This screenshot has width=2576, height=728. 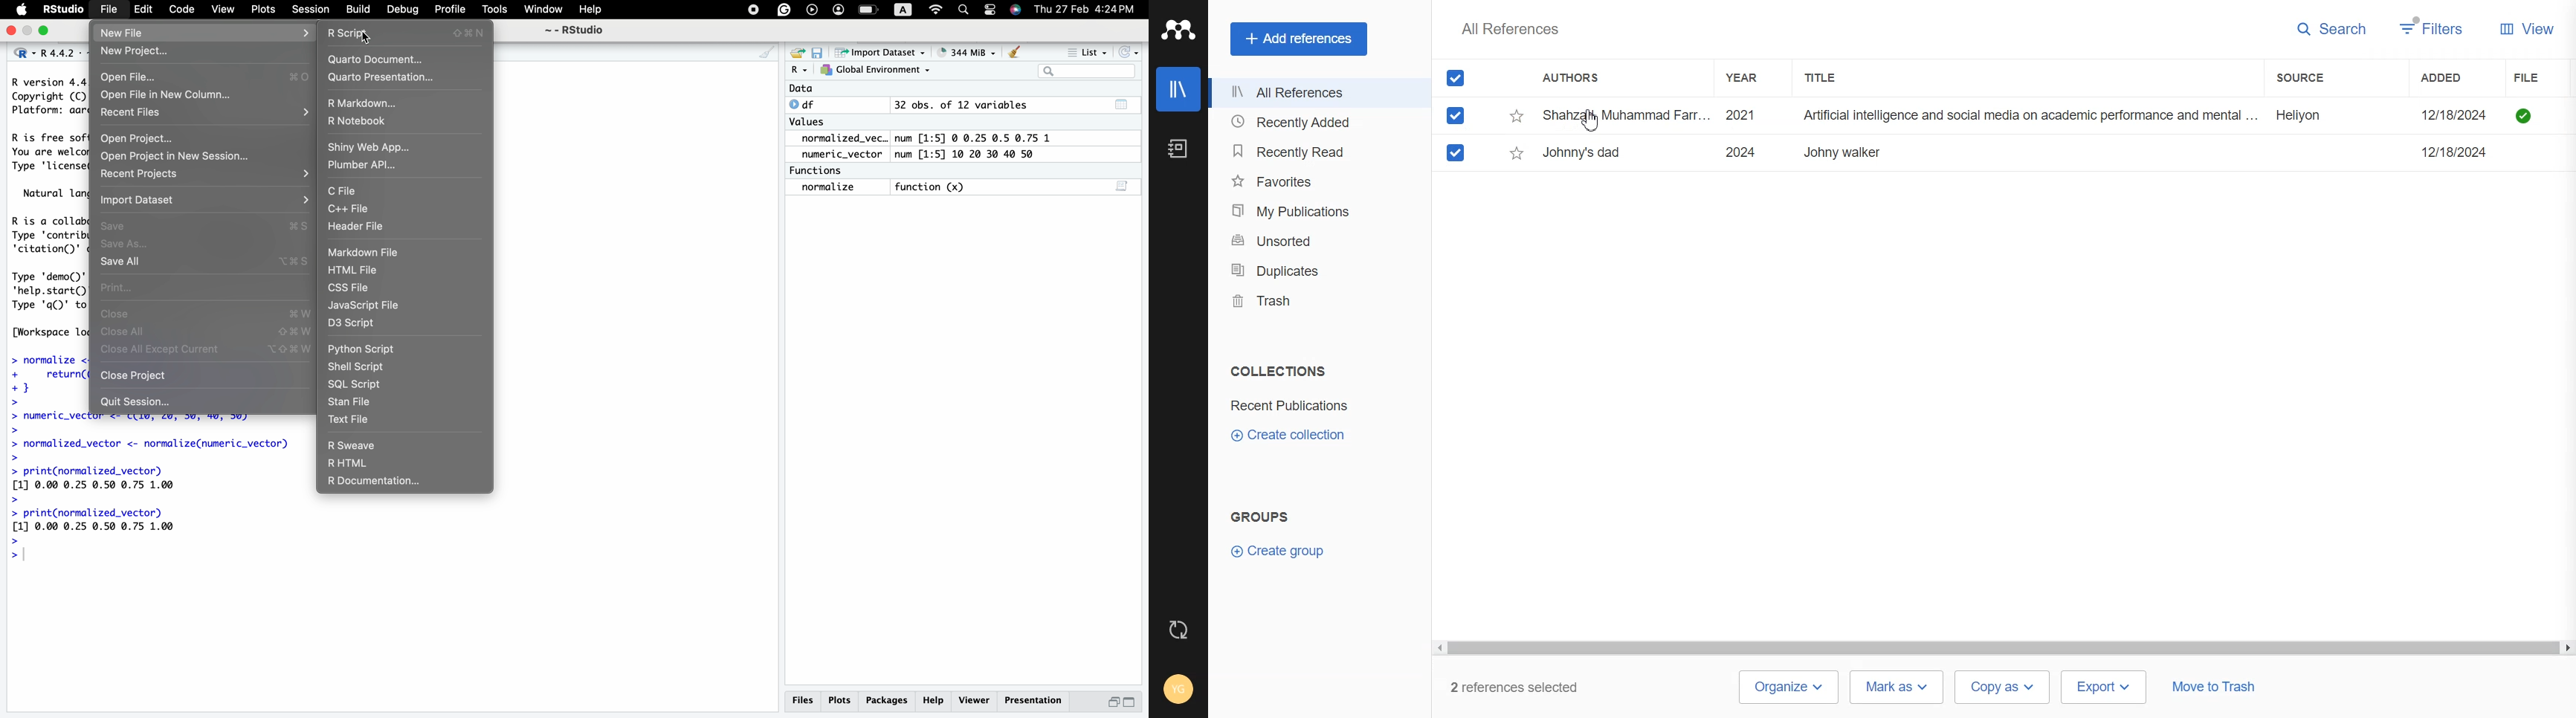 I want to click on CSS File, so click(x=350, y=288).